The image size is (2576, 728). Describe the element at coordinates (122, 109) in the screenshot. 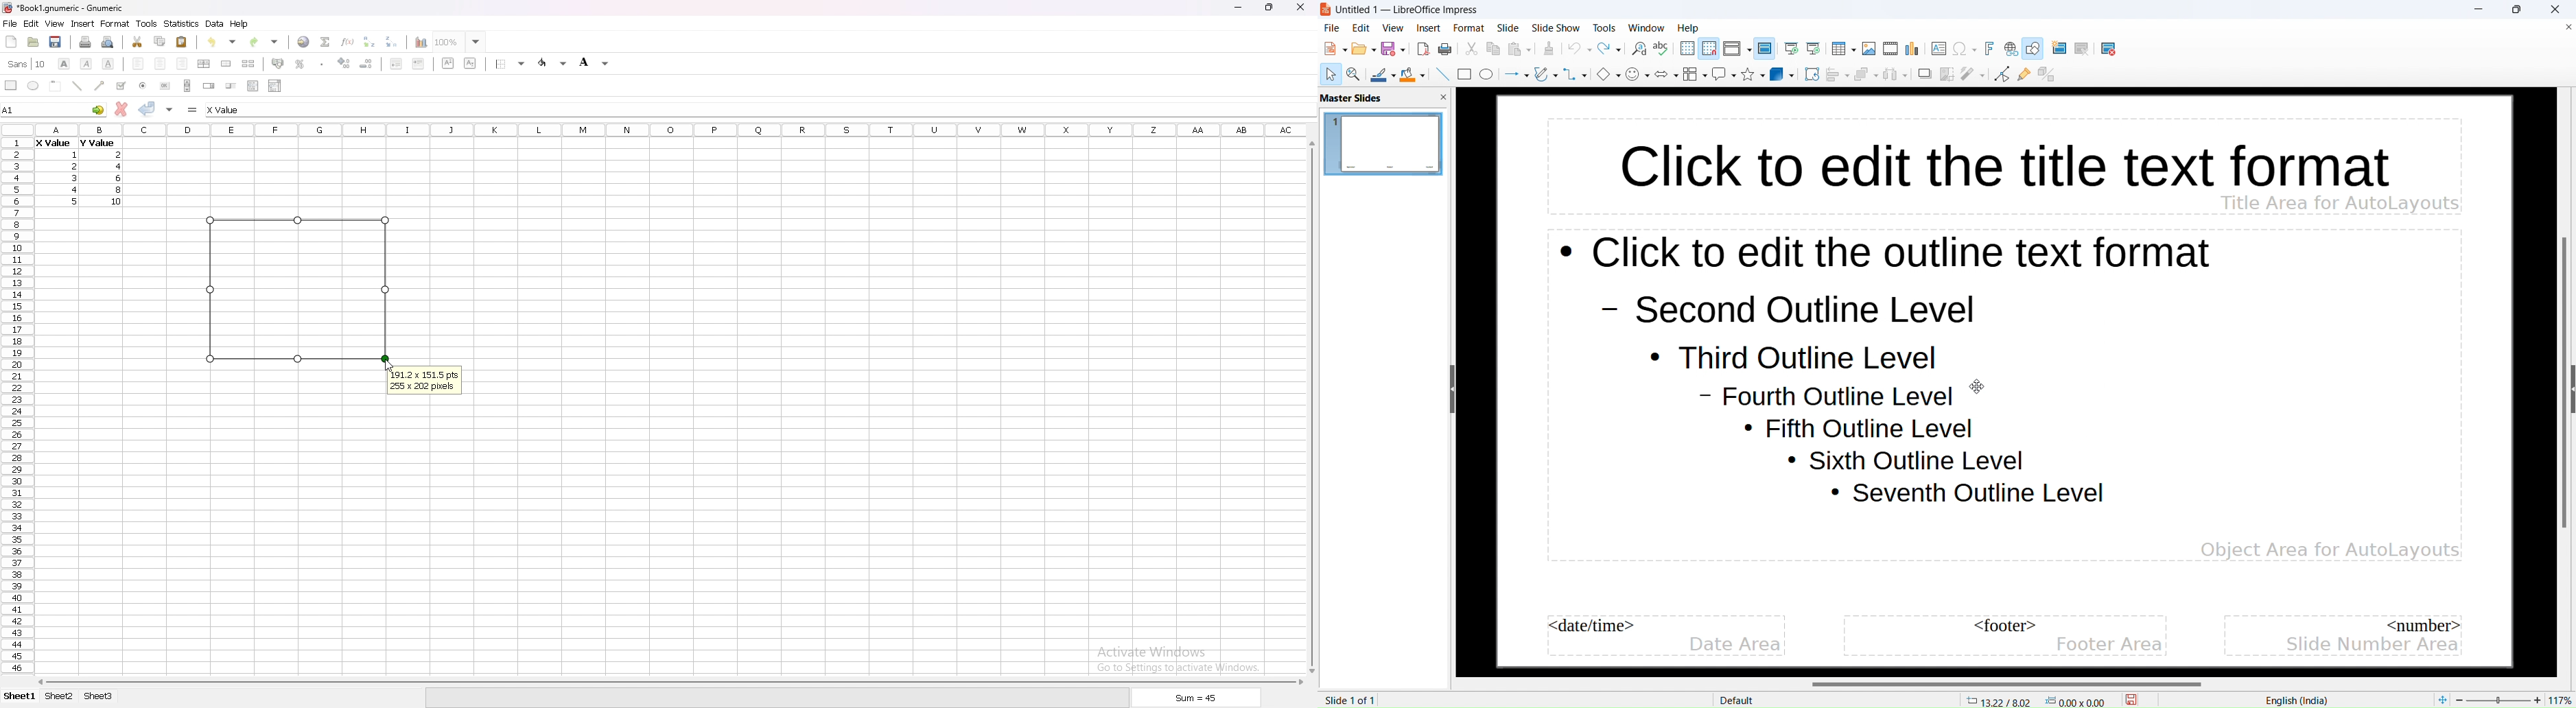

I see `cancel change` at that location.